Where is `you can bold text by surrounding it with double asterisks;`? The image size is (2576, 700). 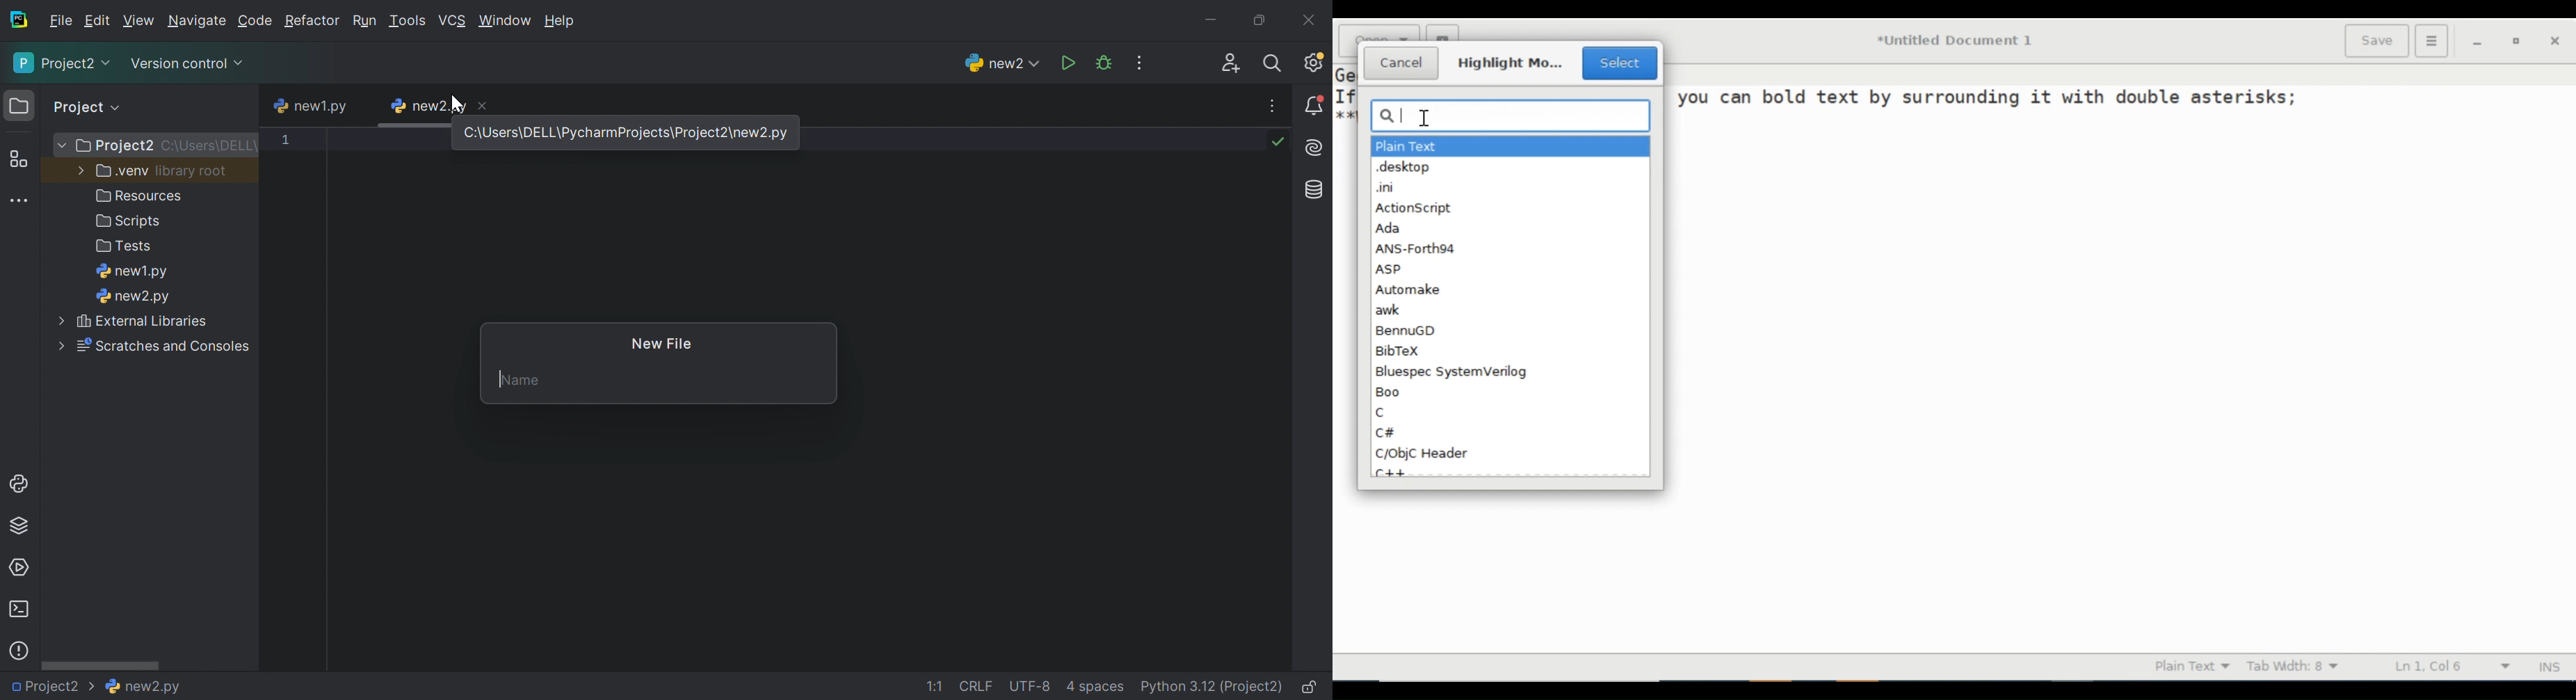
you can bold text by surrounding it with double asterisks; is located at coordinates (1984, 100).